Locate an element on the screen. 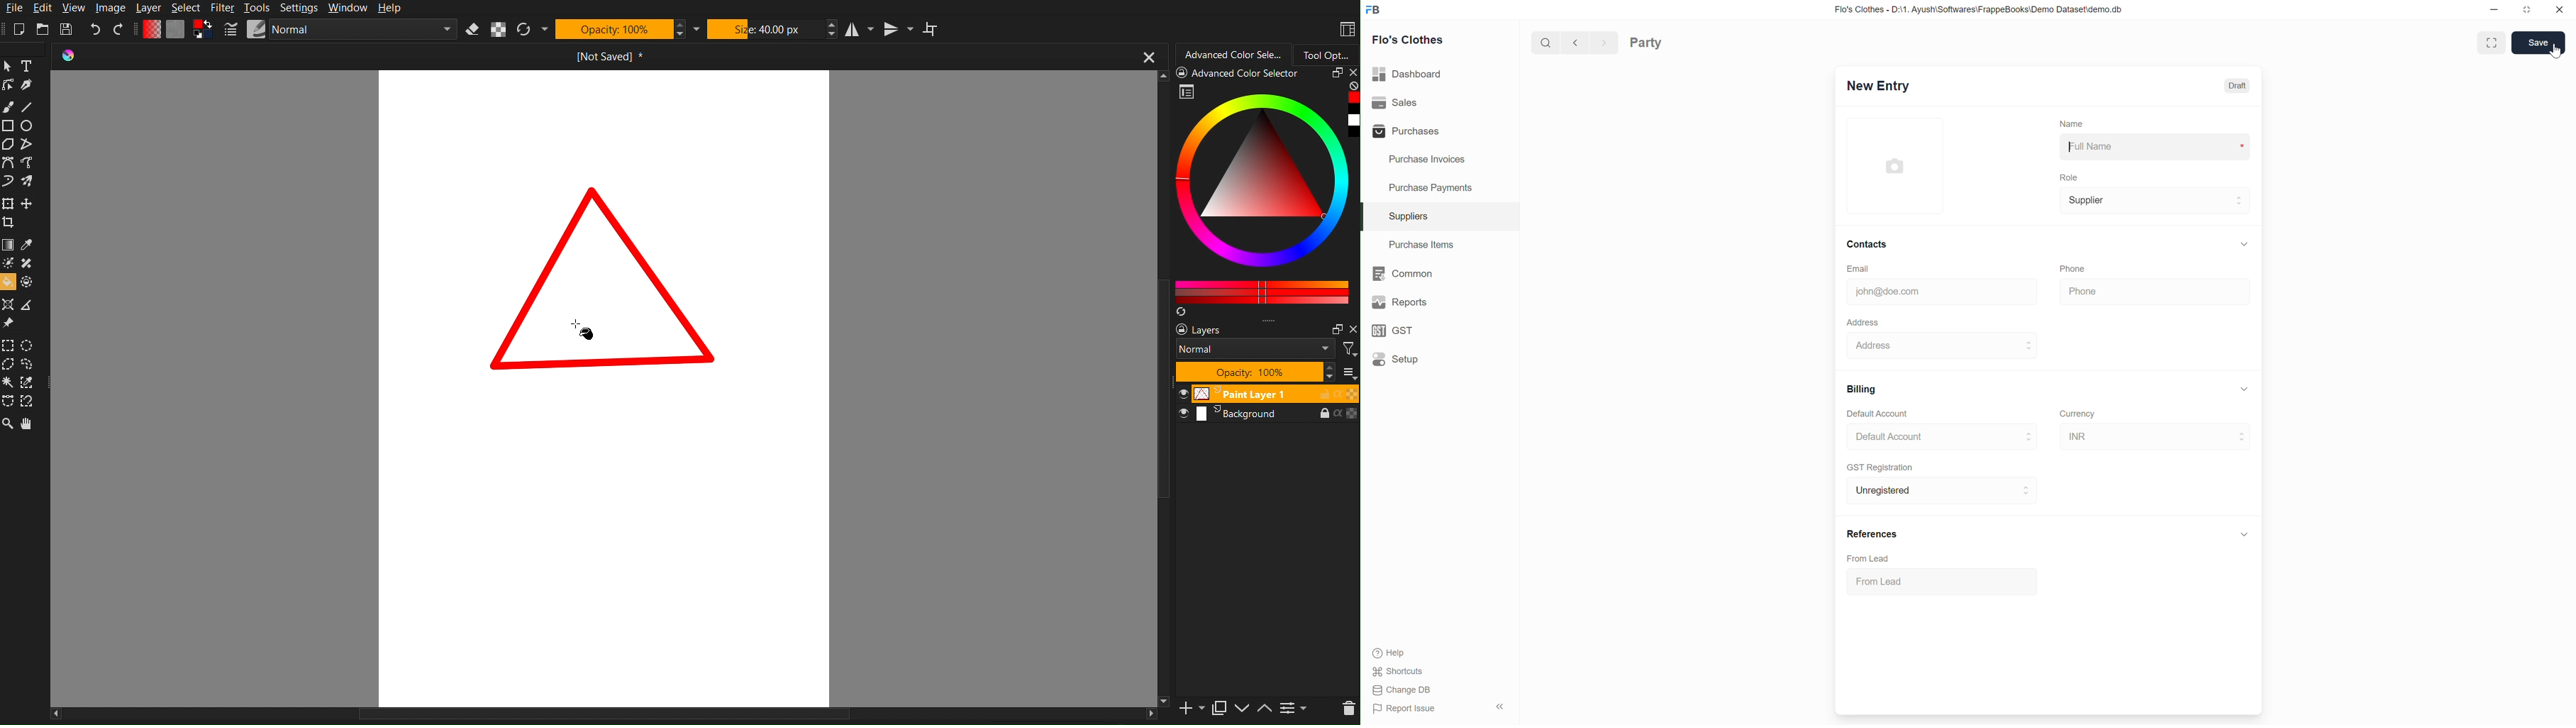 The height and width of the screenshot is (728, 2576). Default Account is located at coordinates (1878, 413).